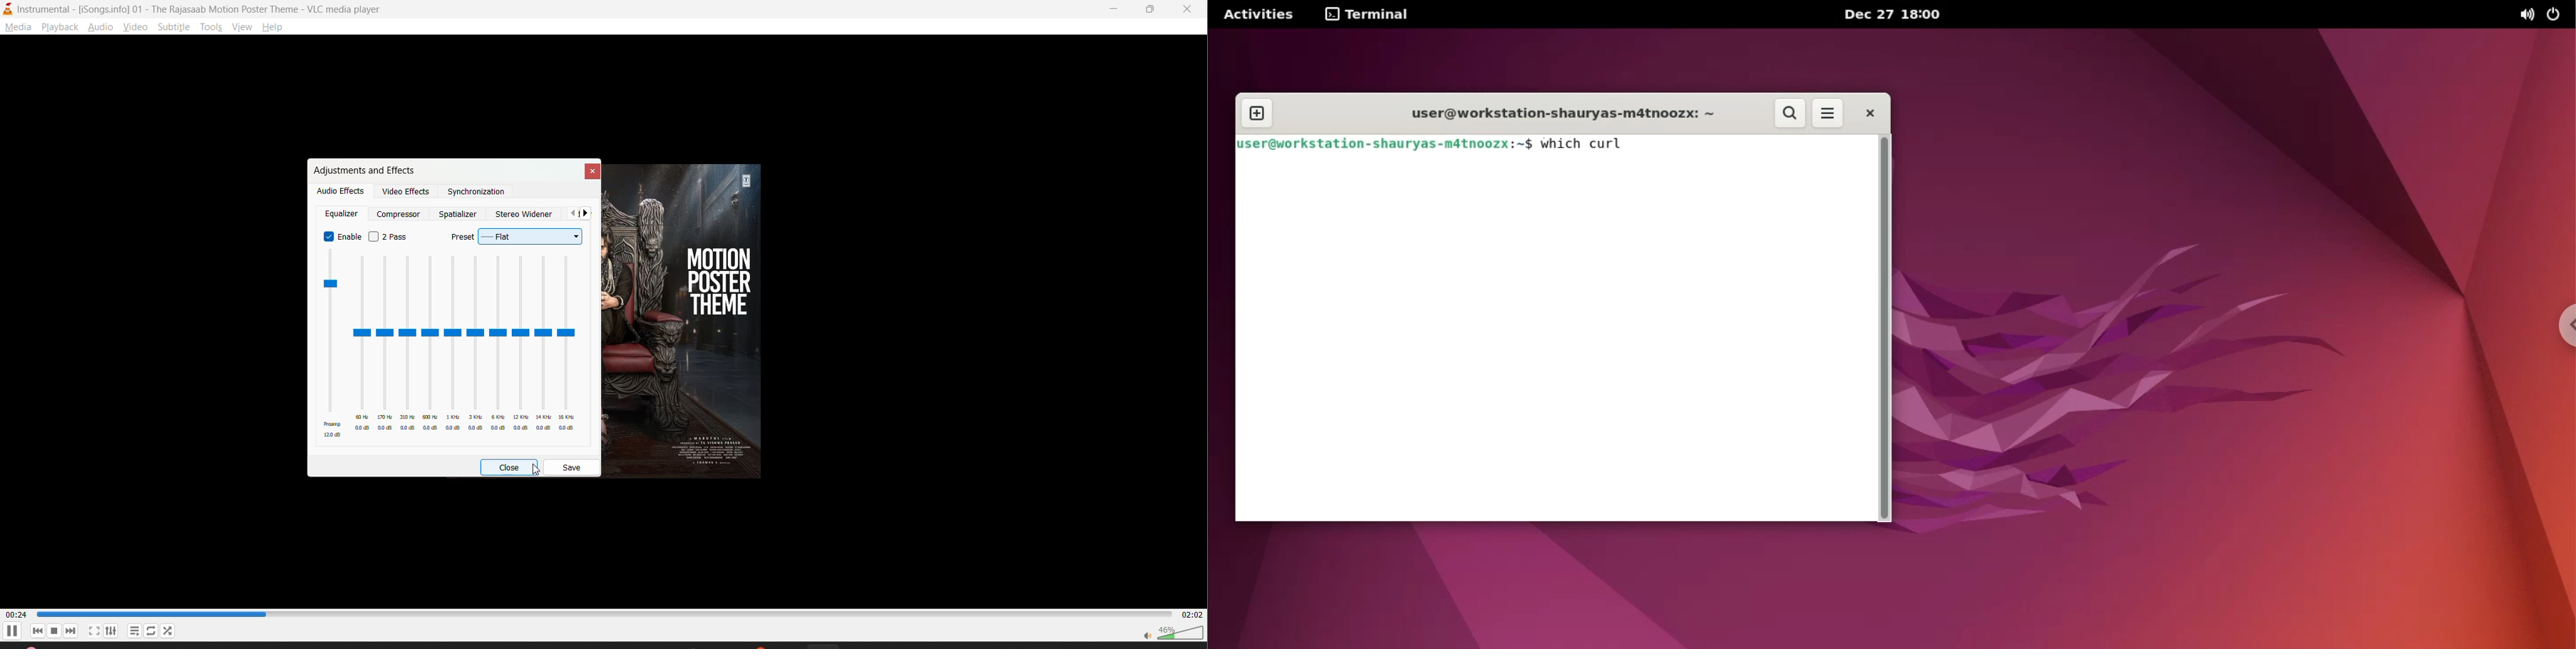 This screenshot has height=672, width=2576. What do you see at coordinates (364, 170) in the screenshot?
I see `adjustments and effects` at bounding box center [364, 170].